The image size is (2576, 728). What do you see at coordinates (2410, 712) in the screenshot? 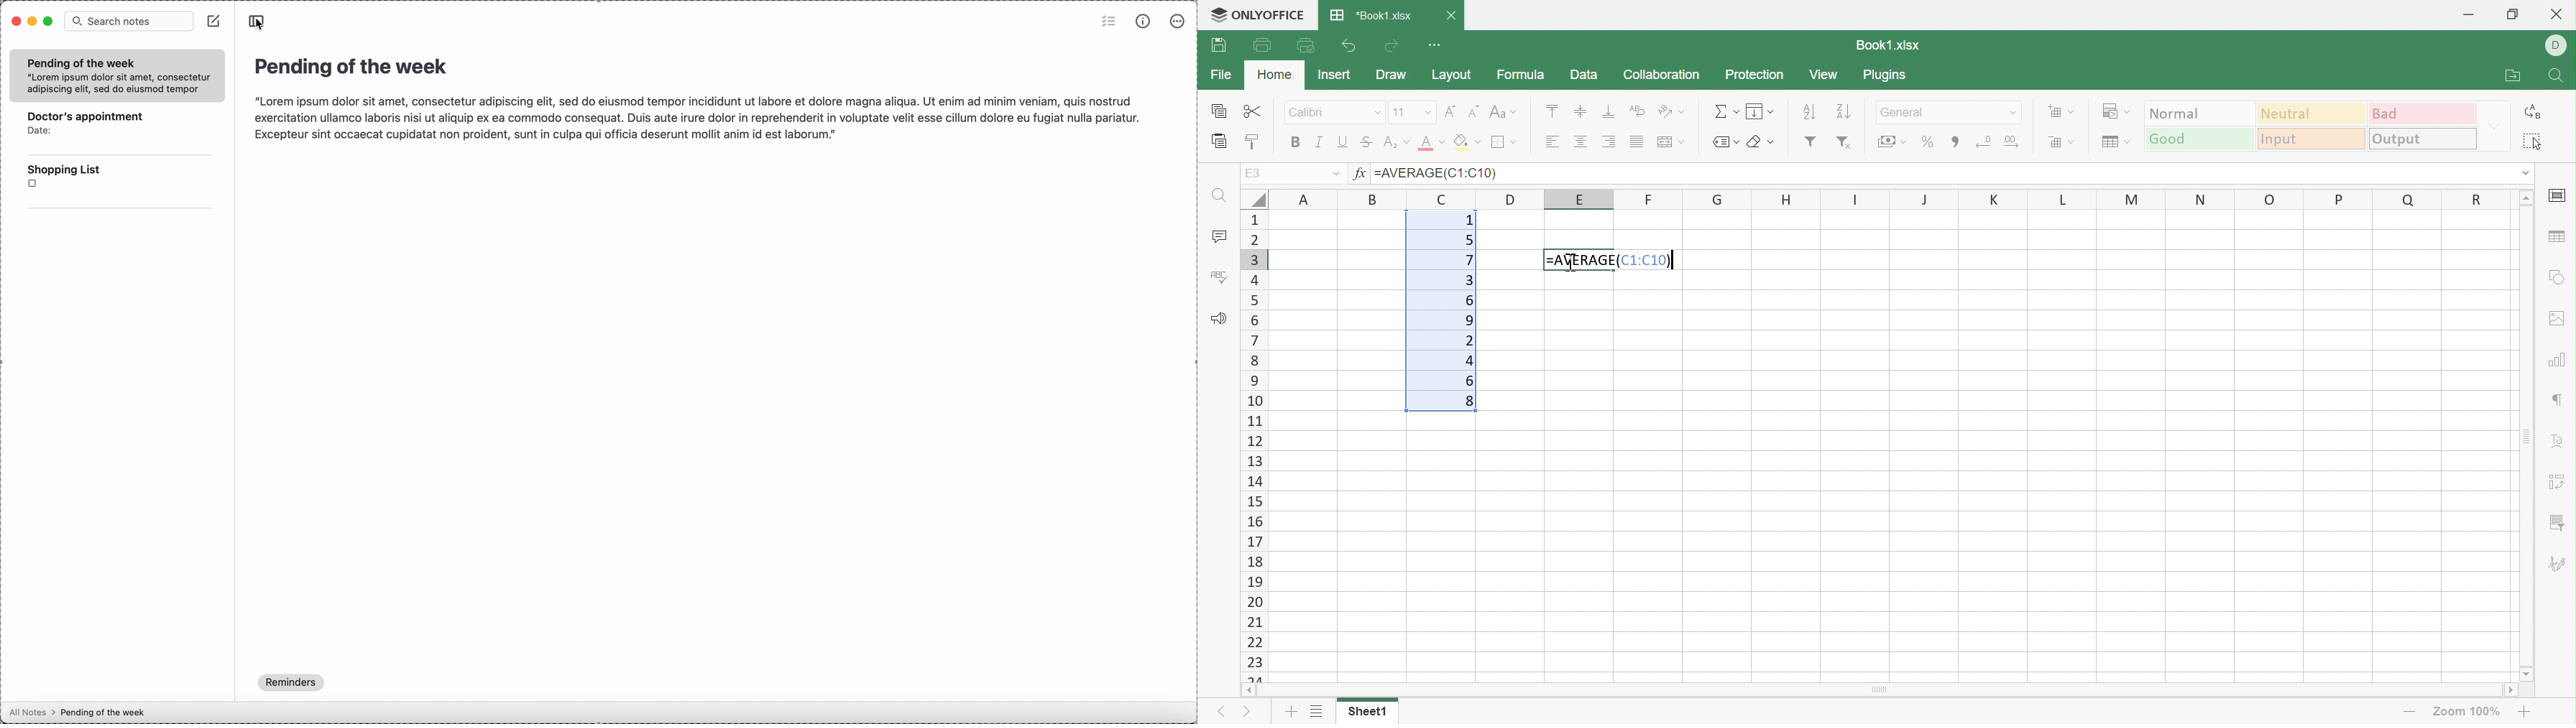
I see `Zoom out` at bounding box center [2410, 712].